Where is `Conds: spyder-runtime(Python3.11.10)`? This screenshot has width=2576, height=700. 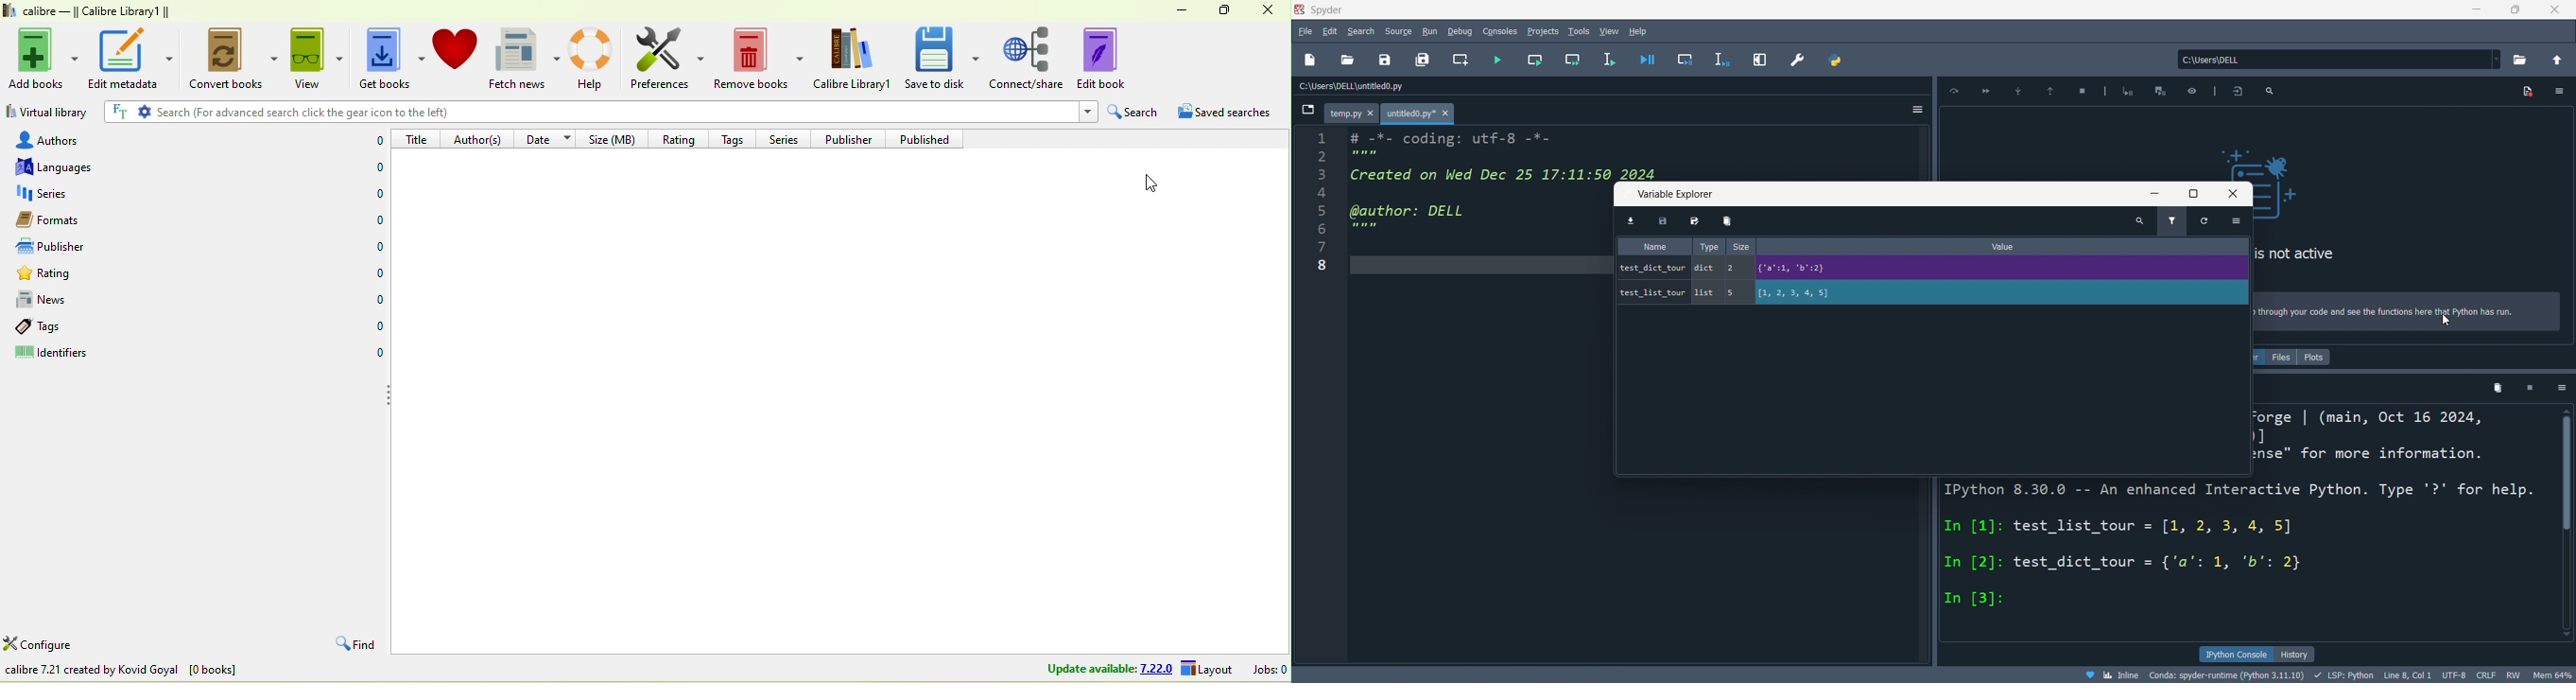
Conds: spyder-runtime(Python3.11.10) is located at coordinates (2229, 675).